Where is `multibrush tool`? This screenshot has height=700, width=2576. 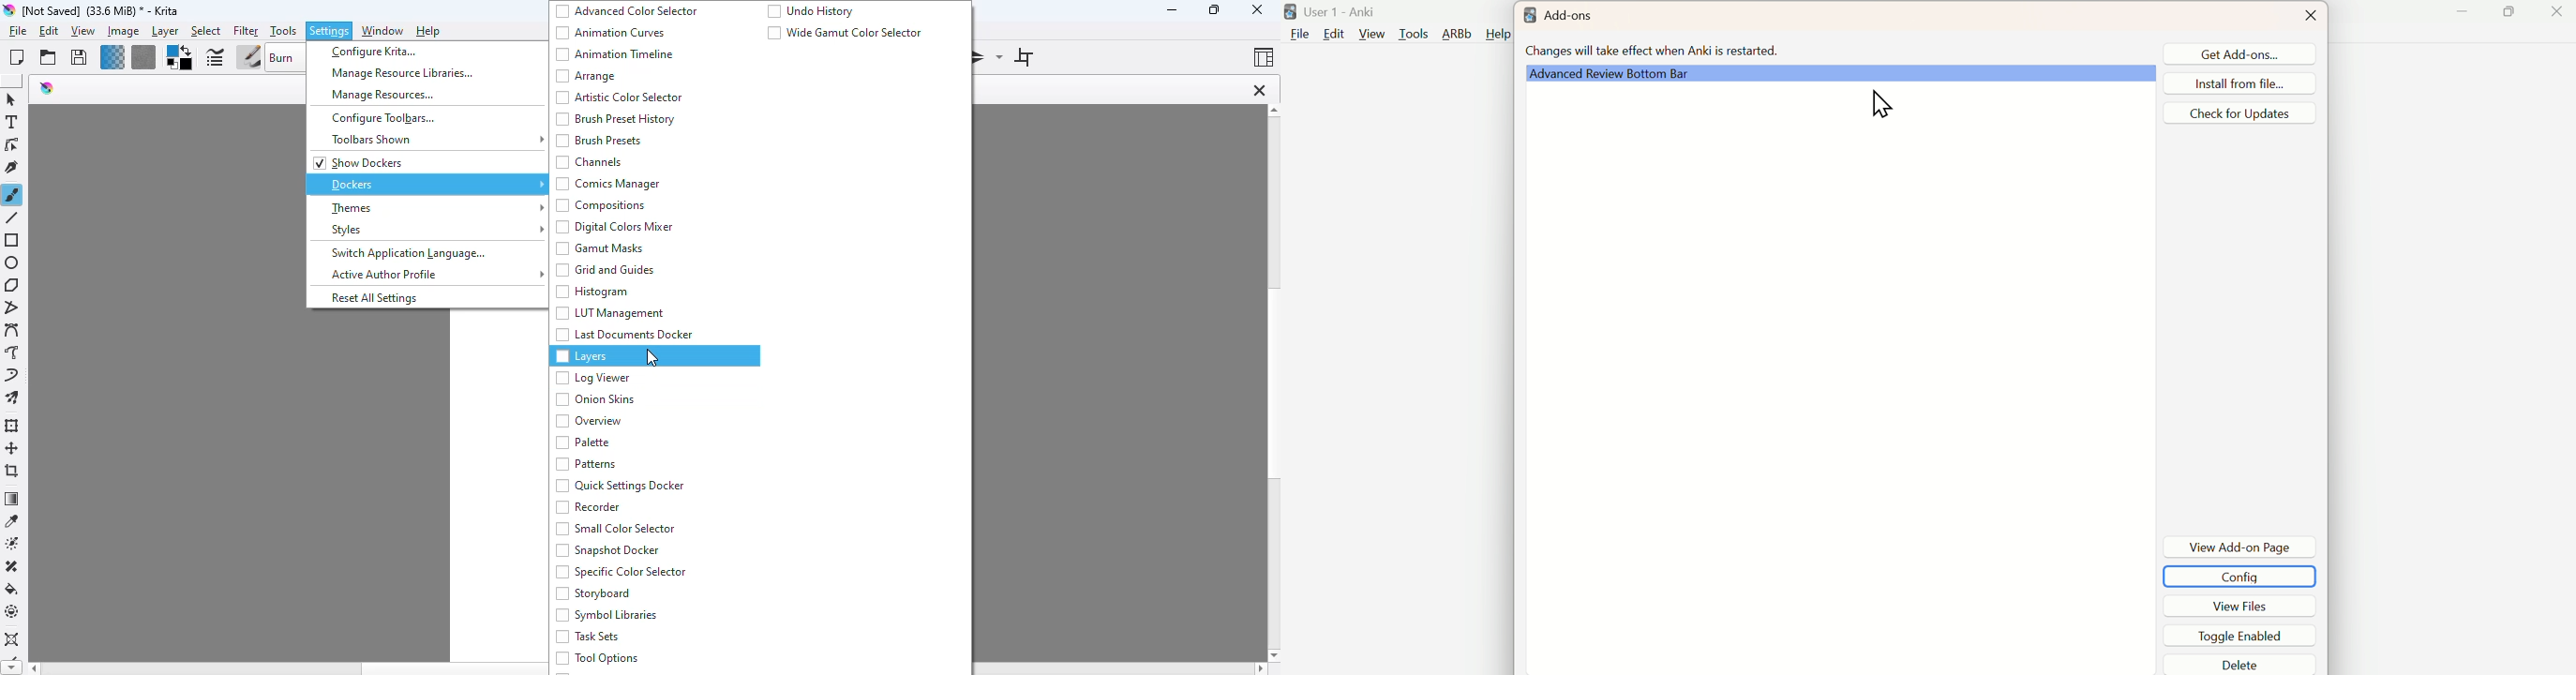
multibrush tool is located at coordinates (12, 398).